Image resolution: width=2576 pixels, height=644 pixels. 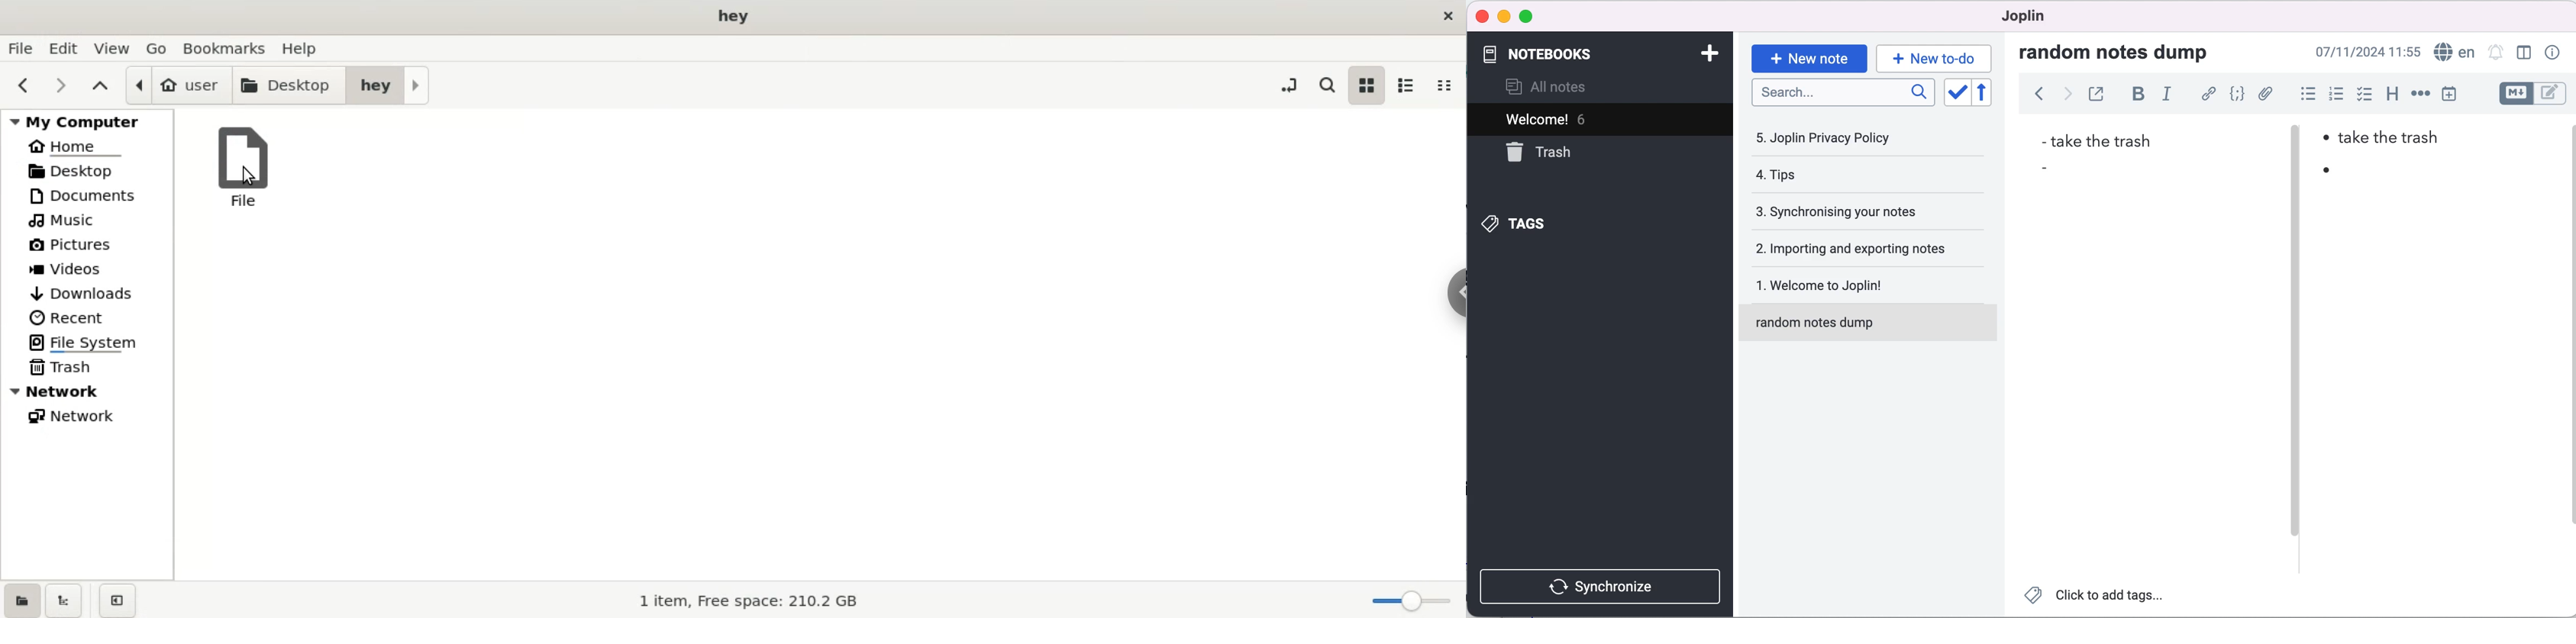 What do you see at coordinates (2169, 98) in the screenshot?
I see `italic` at bounding box center [2169, 98].